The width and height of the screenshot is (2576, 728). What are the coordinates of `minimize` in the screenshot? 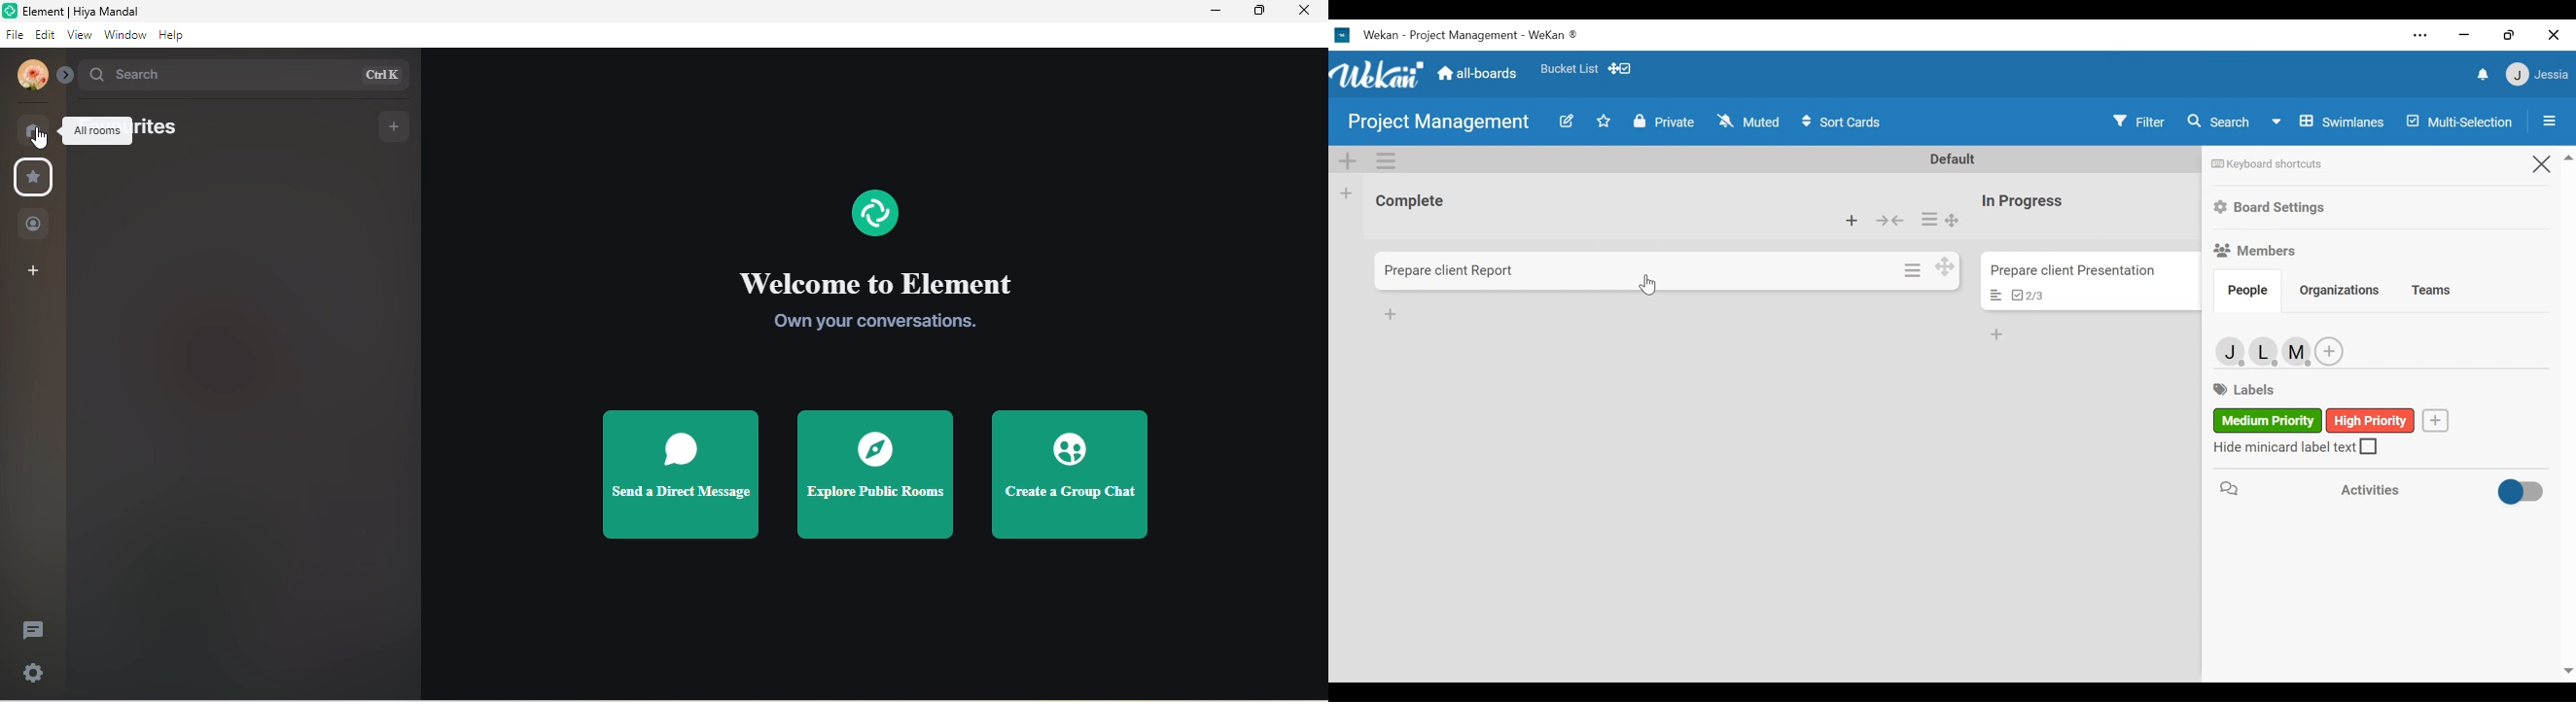 It's located at (2466, 36).